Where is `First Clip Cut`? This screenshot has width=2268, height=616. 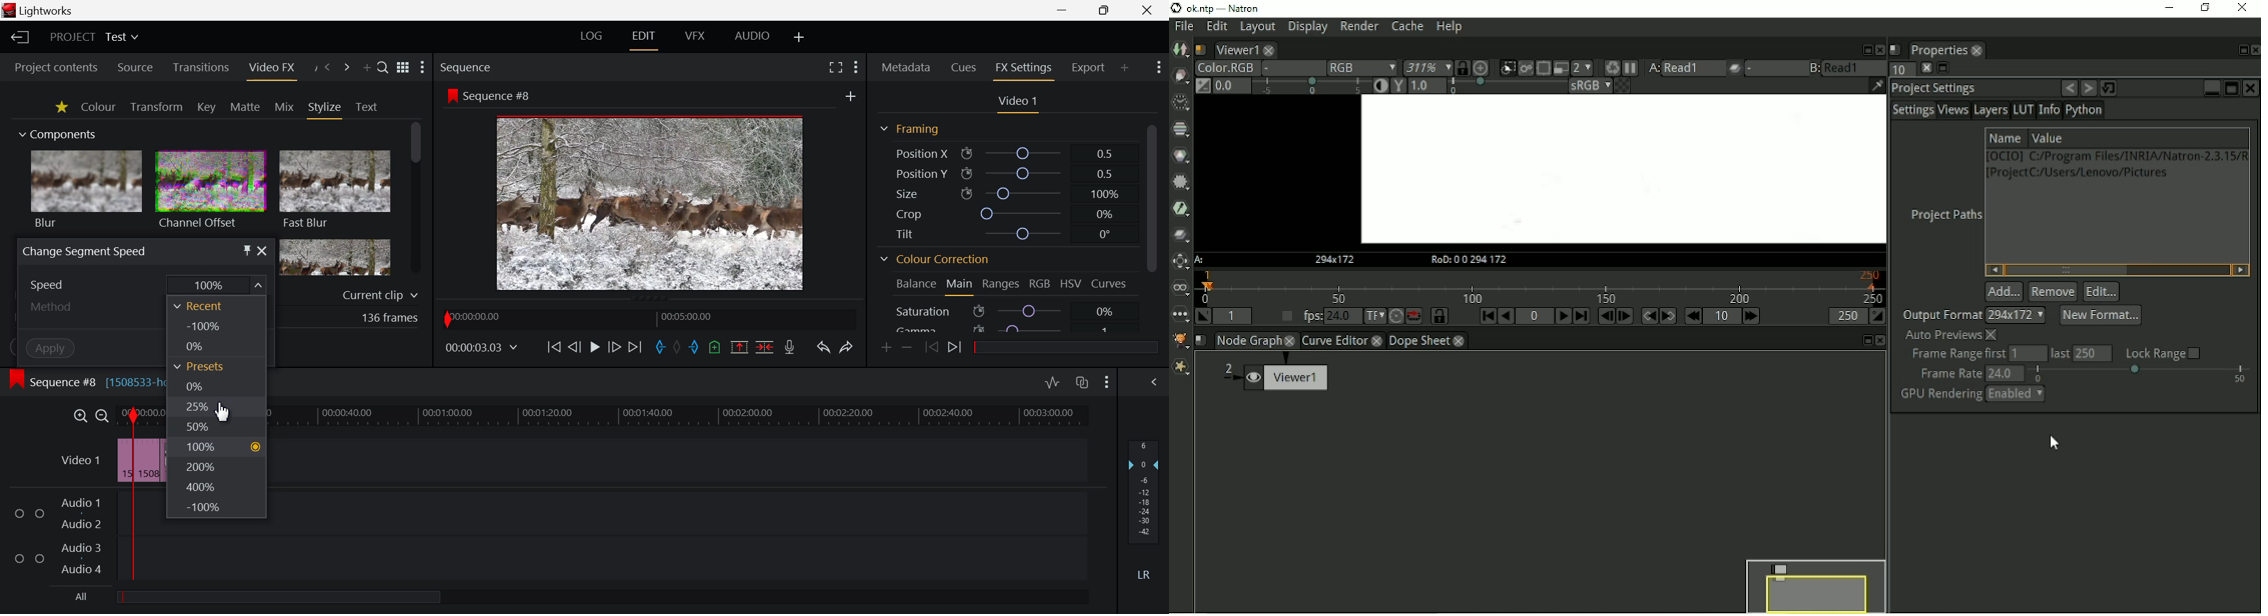 First Clip Cut is located at coordinates (135, 463).